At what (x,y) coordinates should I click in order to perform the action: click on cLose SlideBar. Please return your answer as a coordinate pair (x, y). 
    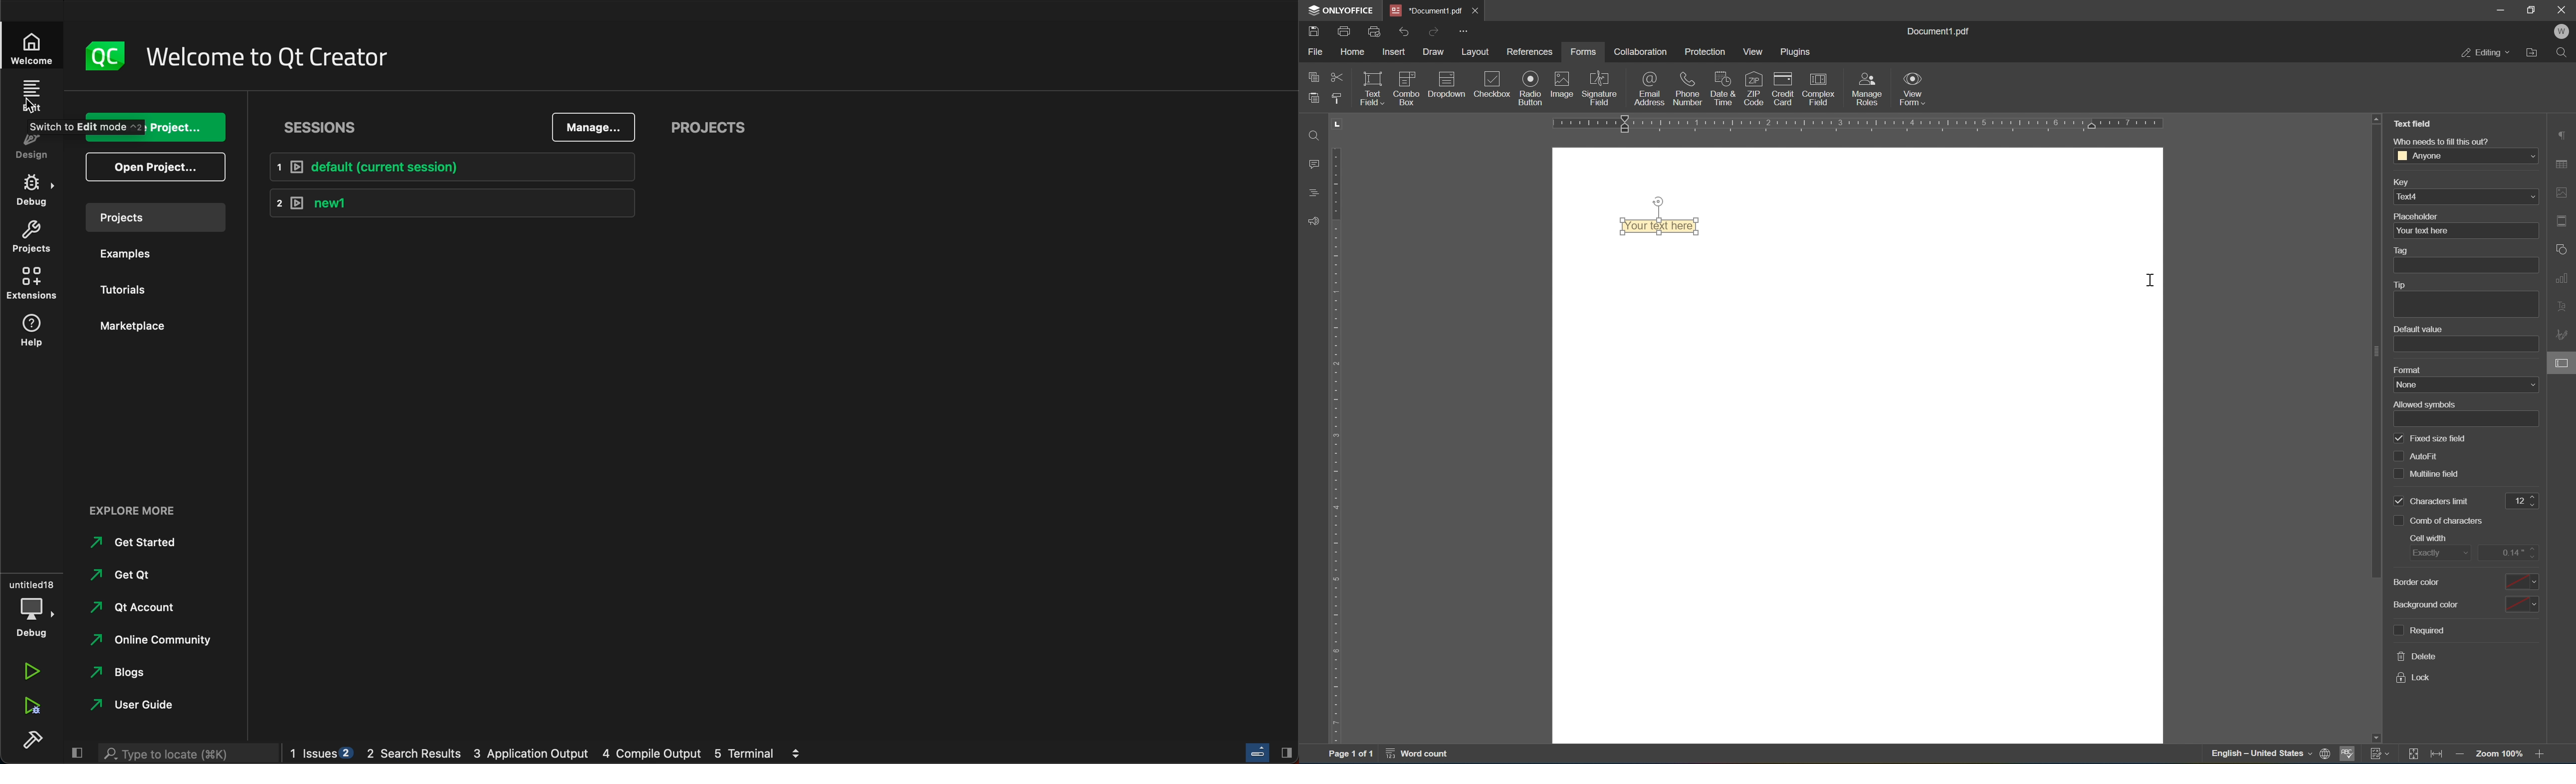
    Looking at the image, I should click on (75, 752).